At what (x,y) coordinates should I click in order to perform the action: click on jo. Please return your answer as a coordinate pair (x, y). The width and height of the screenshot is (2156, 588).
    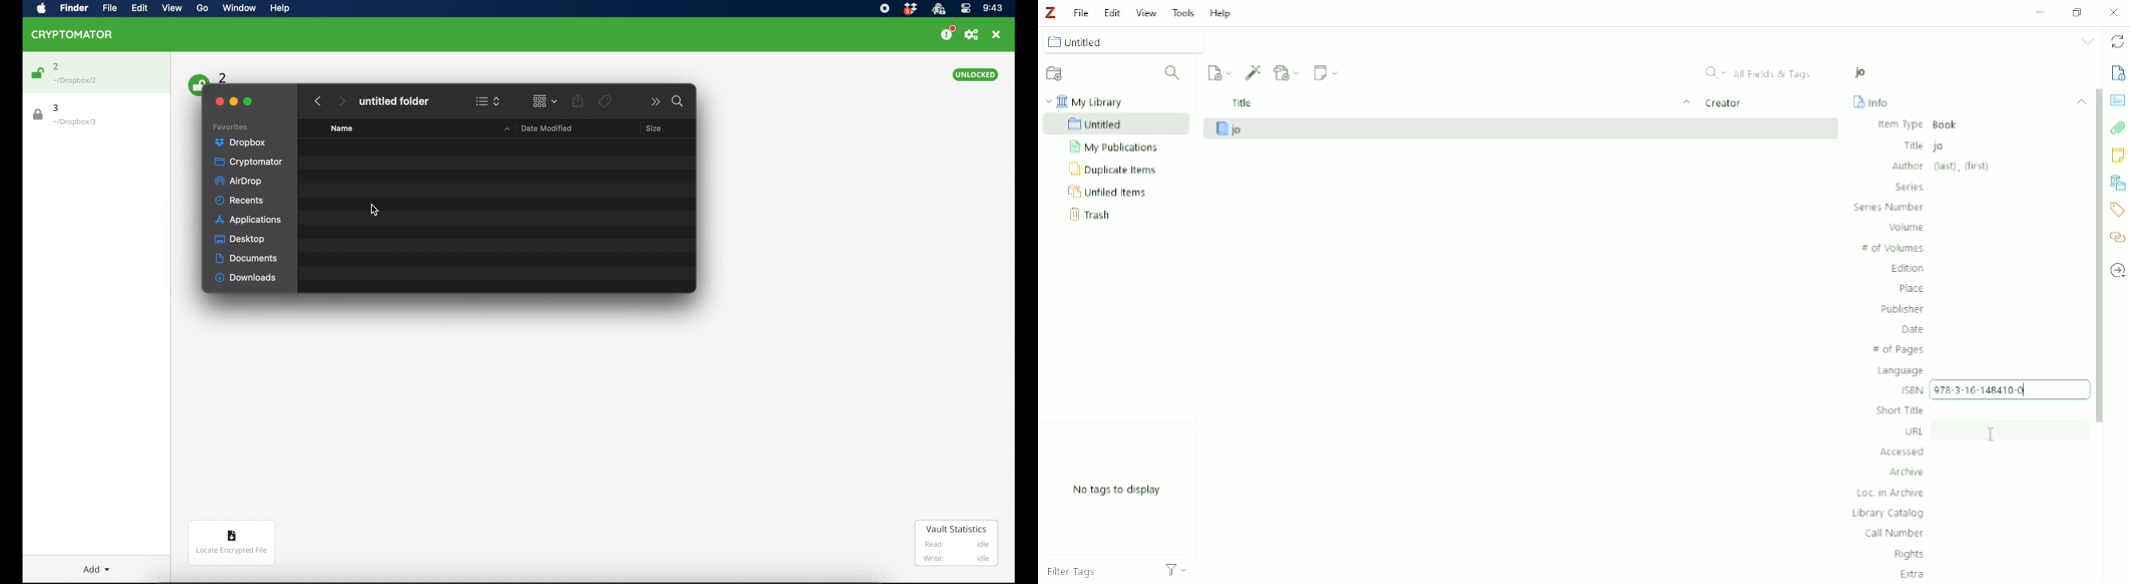
    Looking at the image, I should click on (1520, 129).